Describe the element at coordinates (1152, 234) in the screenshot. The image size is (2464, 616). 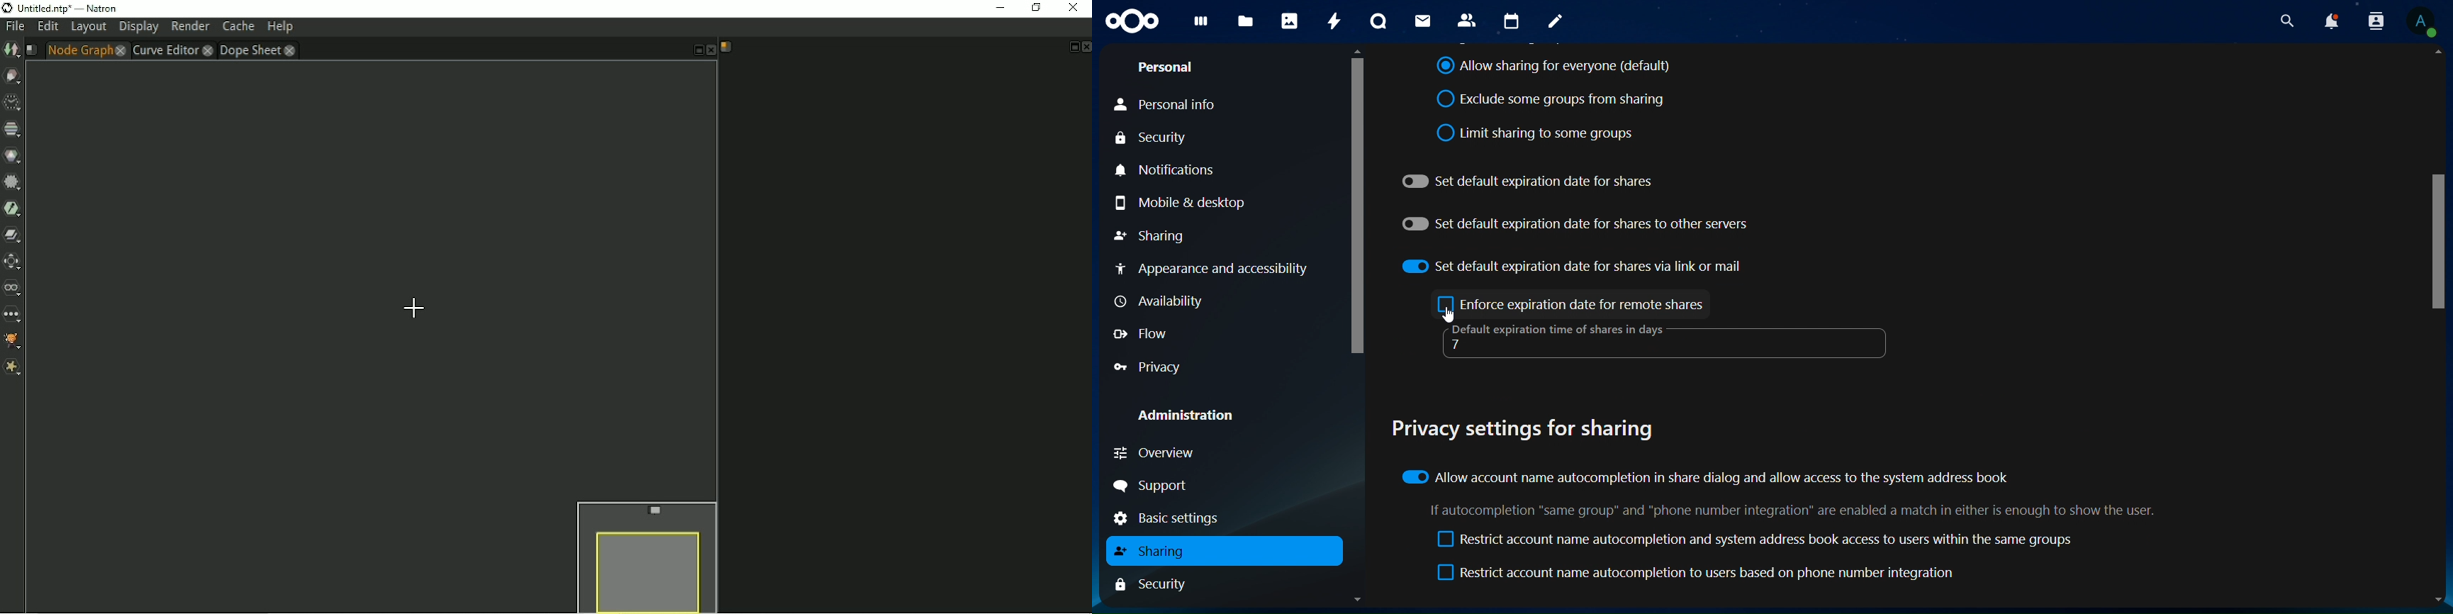
I see `sharing` at that location.